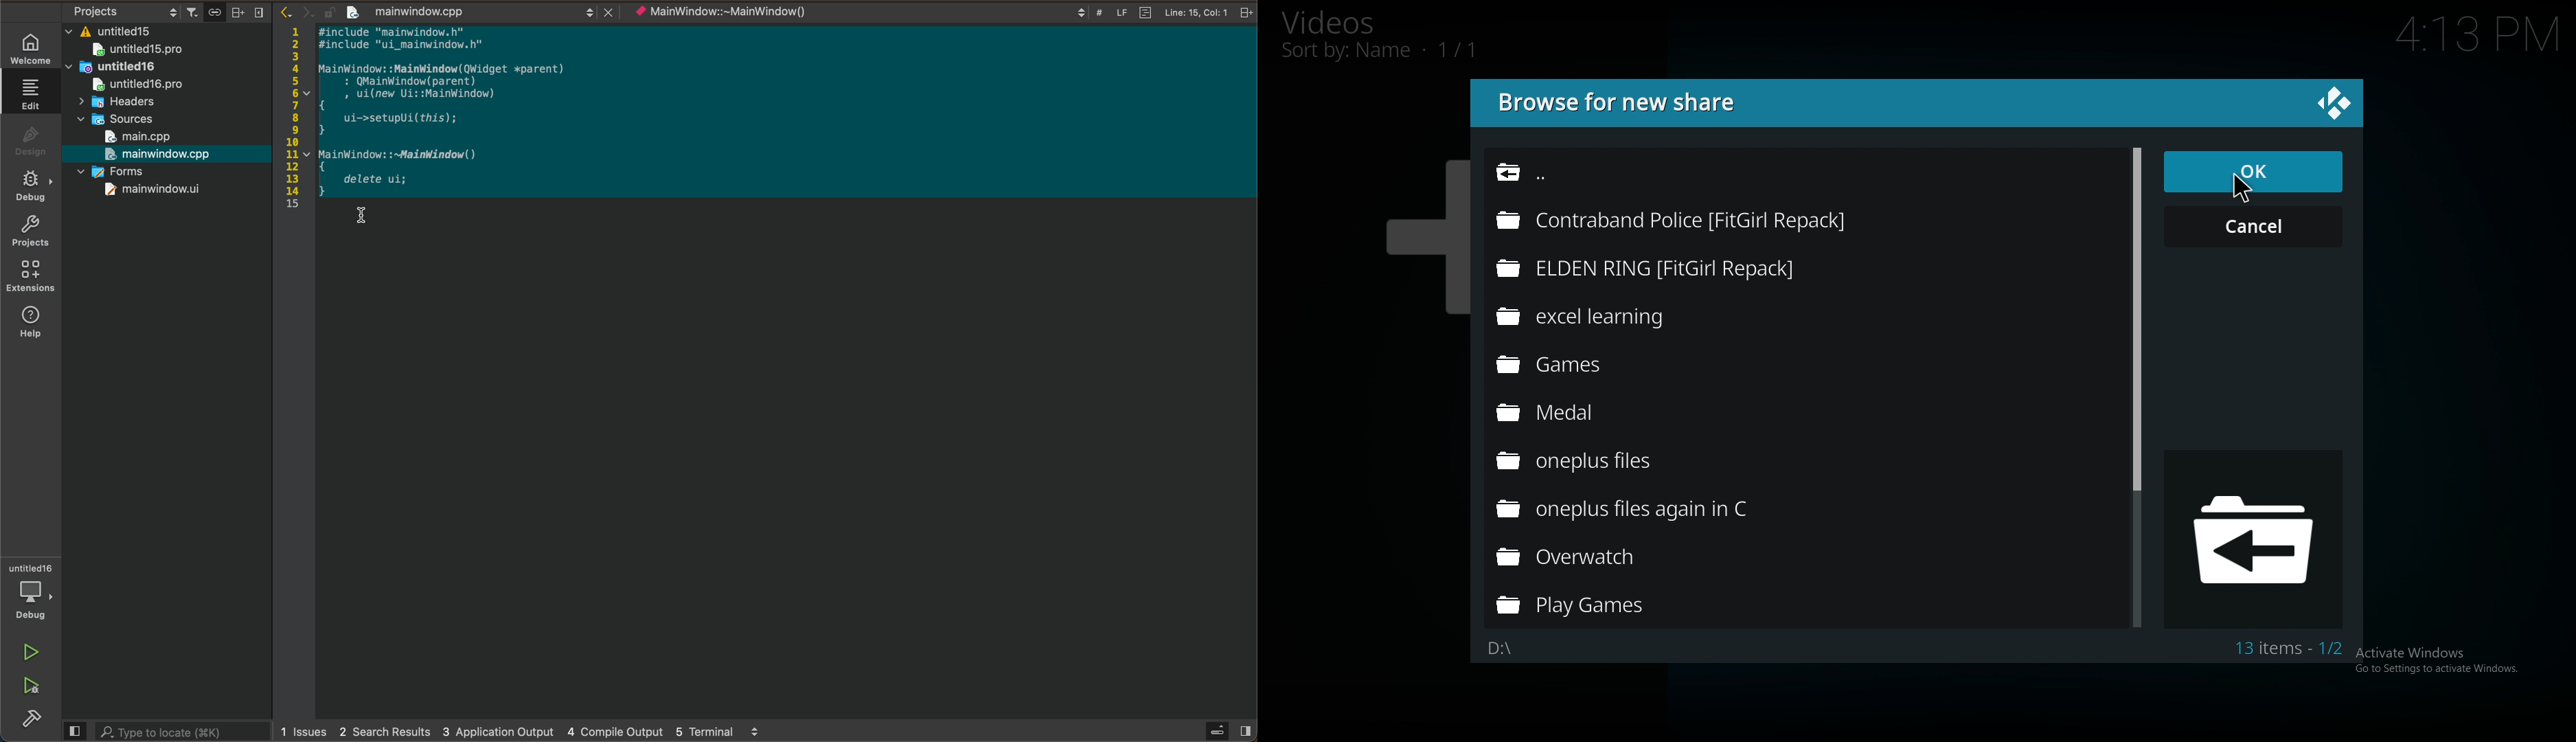 The image size is (2576, 756). I want to click on folder, so click(1650, 511).